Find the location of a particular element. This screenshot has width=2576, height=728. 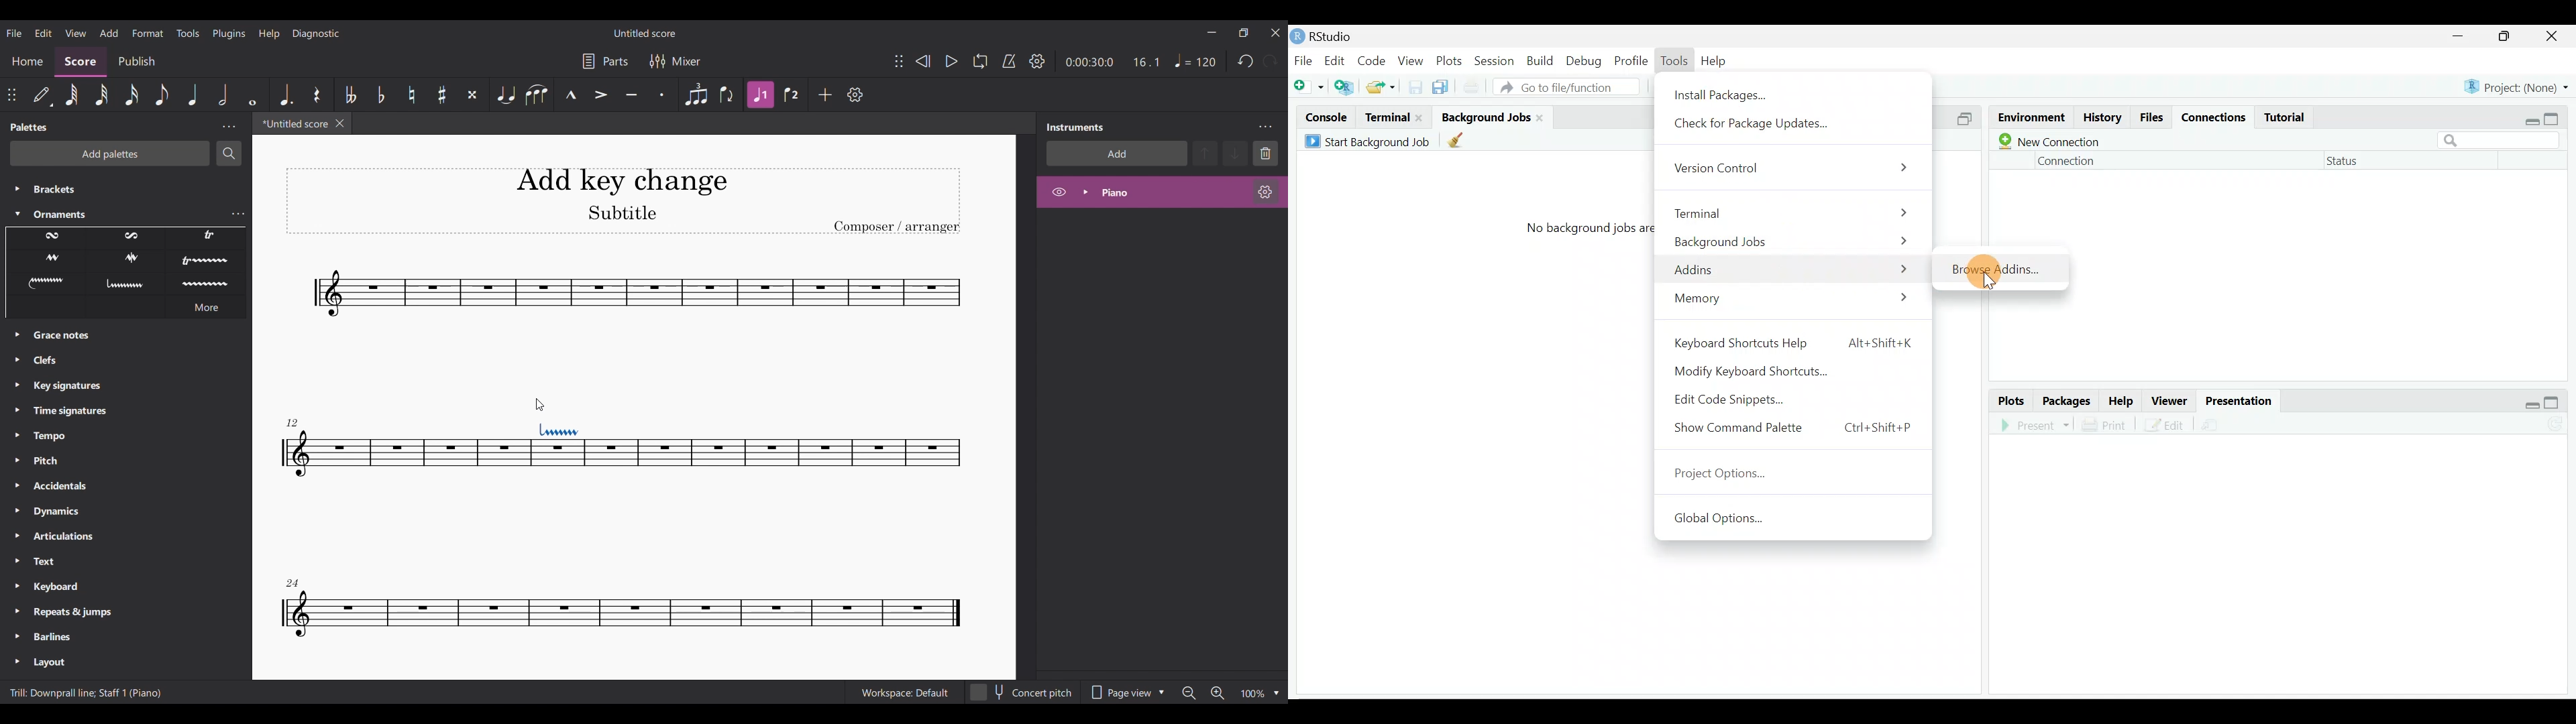

maximize is located at coordinates (2555, 399).